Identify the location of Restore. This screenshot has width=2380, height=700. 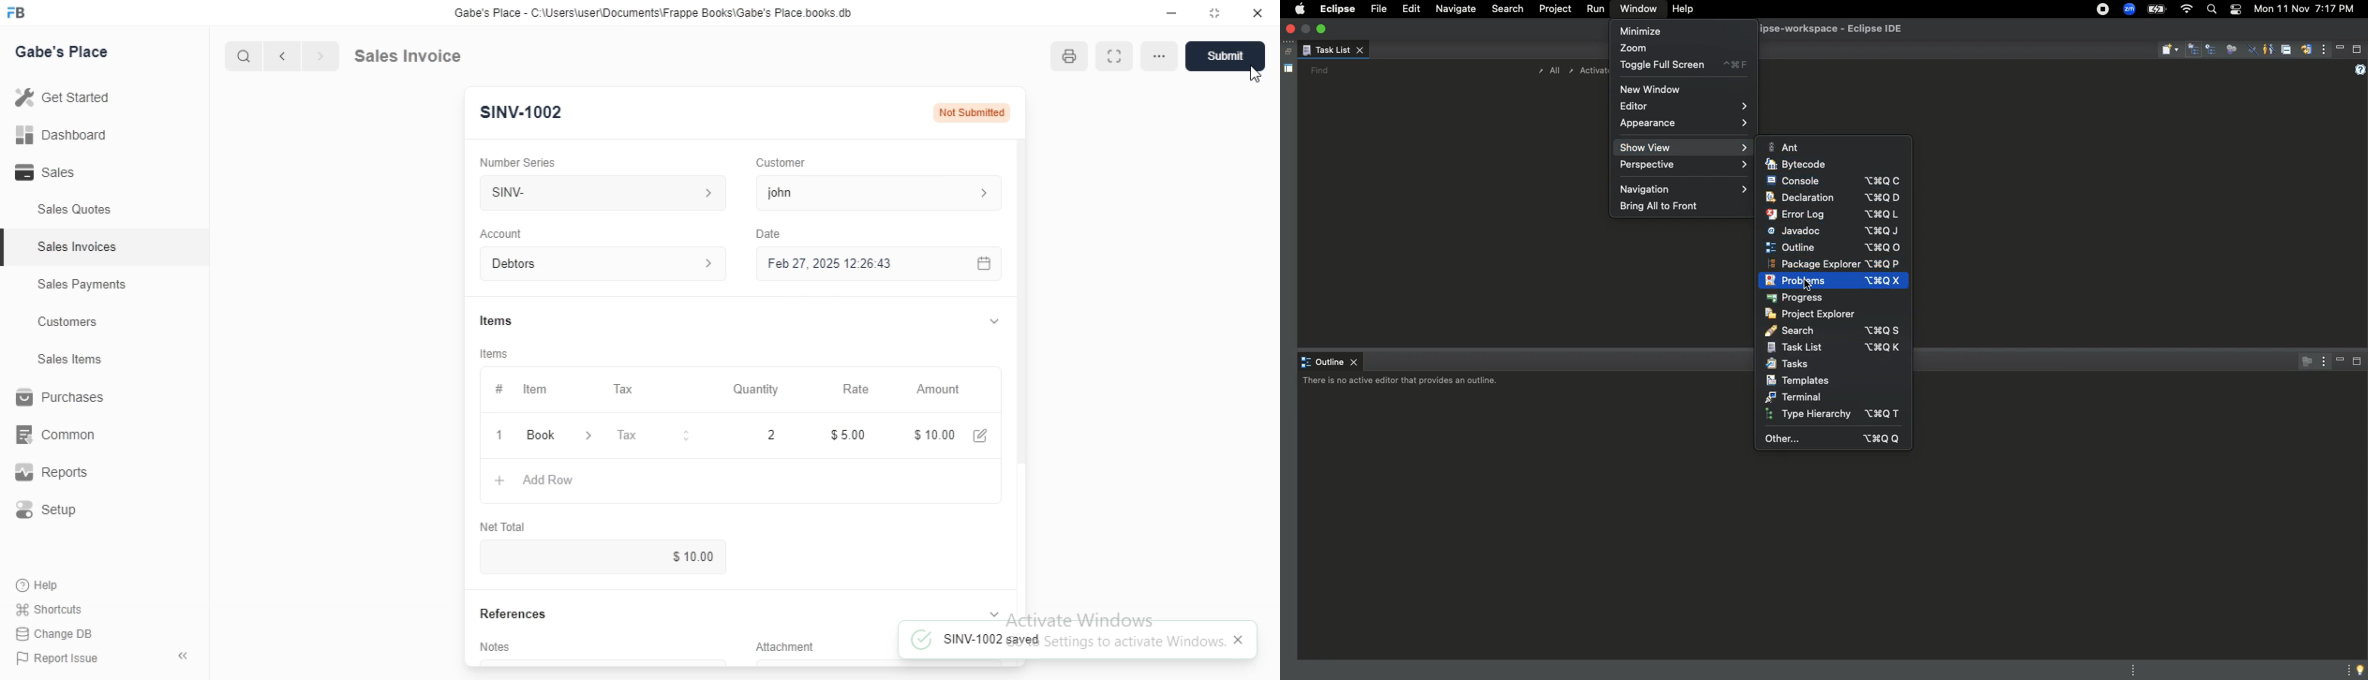
(1286, 52).